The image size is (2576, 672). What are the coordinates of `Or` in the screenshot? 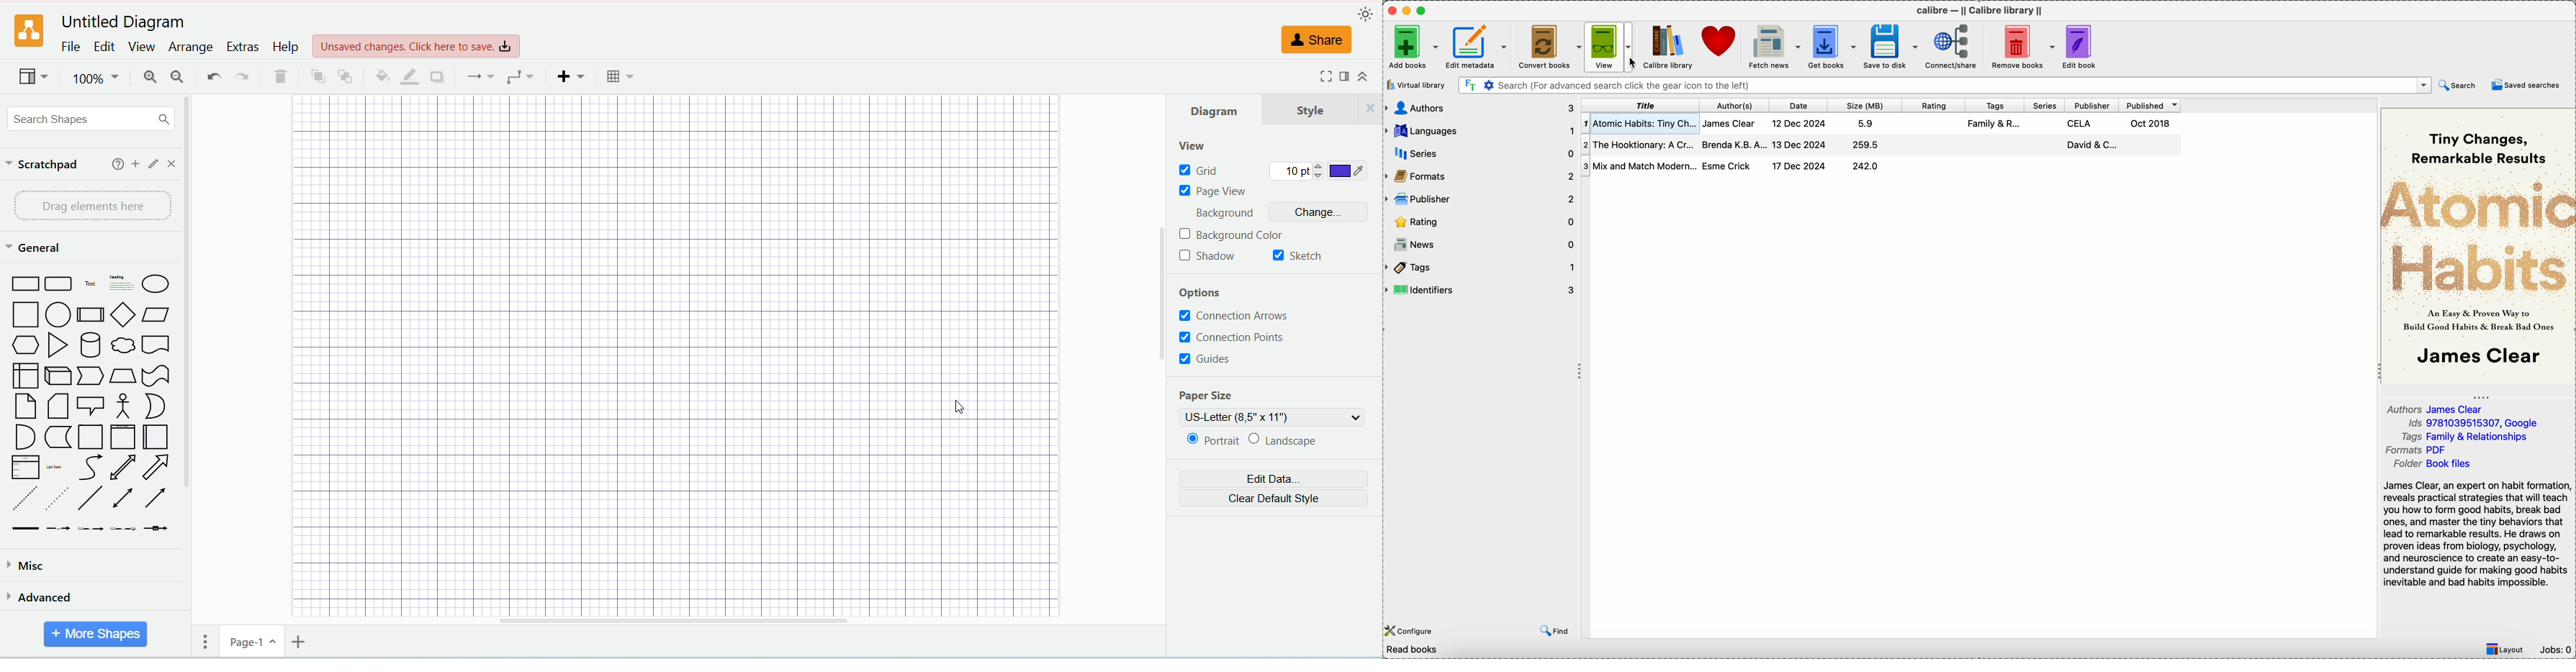 It's located at (157, 406).